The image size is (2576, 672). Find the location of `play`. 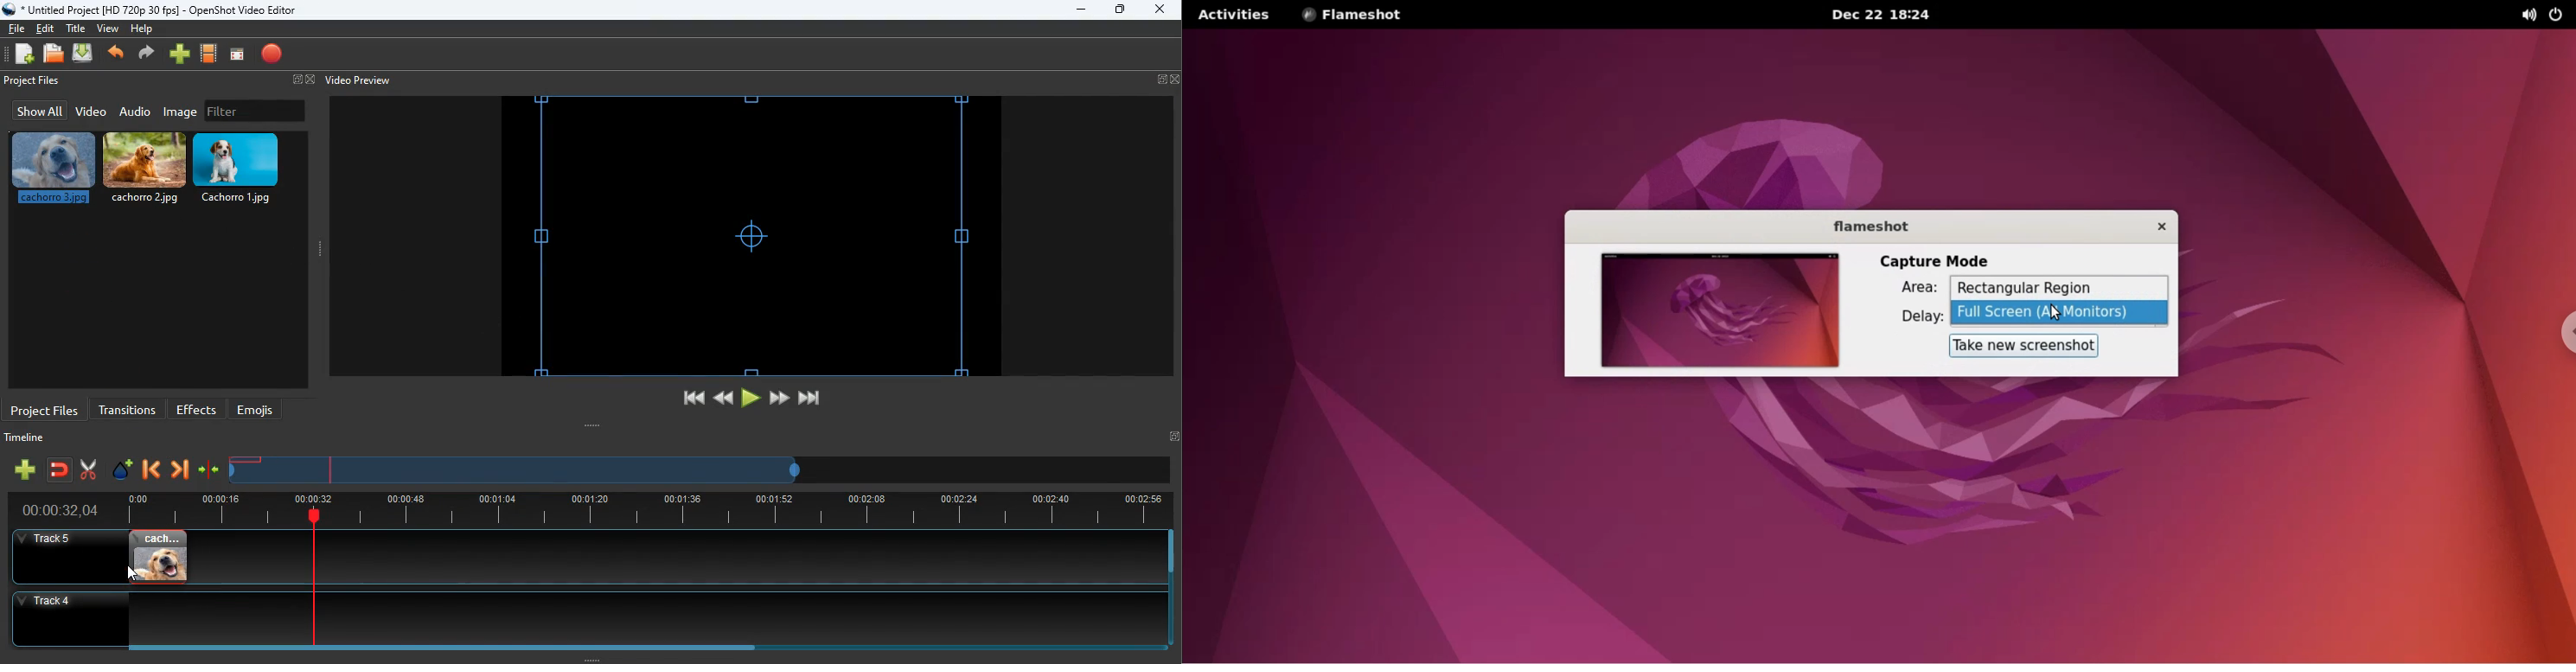

play is located at coordinates (751, 399).